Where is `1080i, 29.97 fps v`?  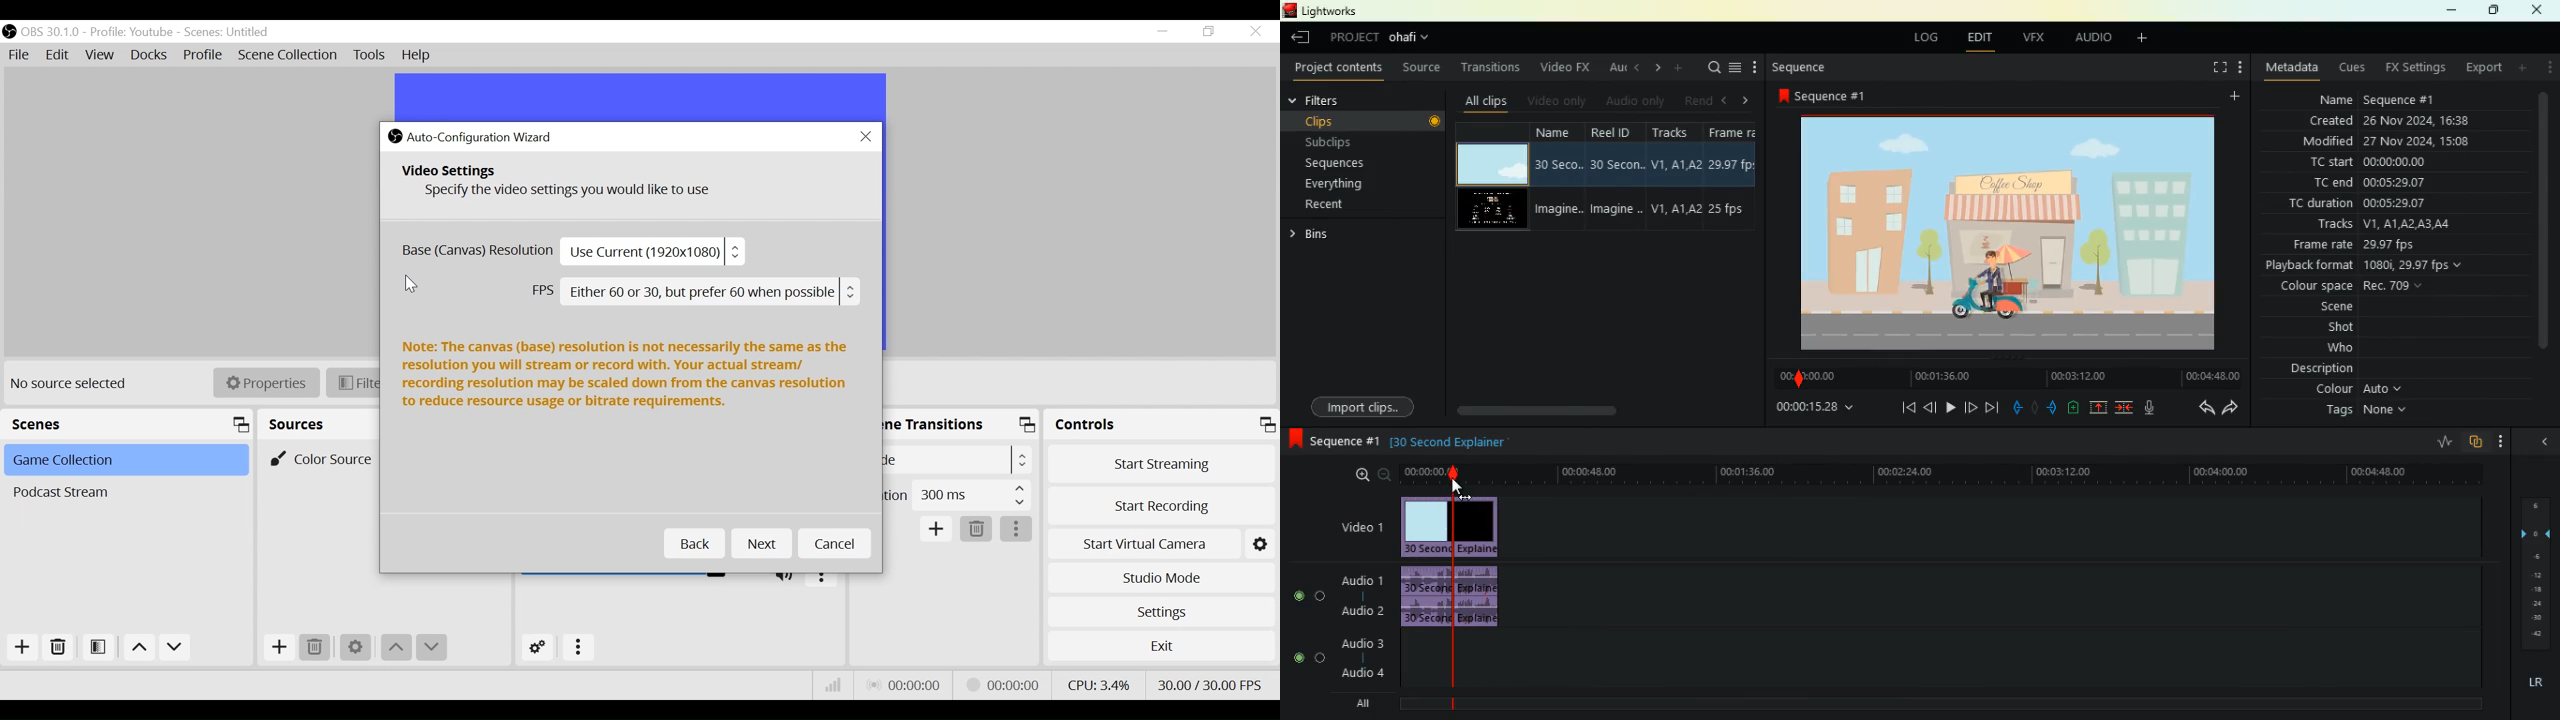
1080i, 29.97 fps v is located at coordinates (2414, 265).